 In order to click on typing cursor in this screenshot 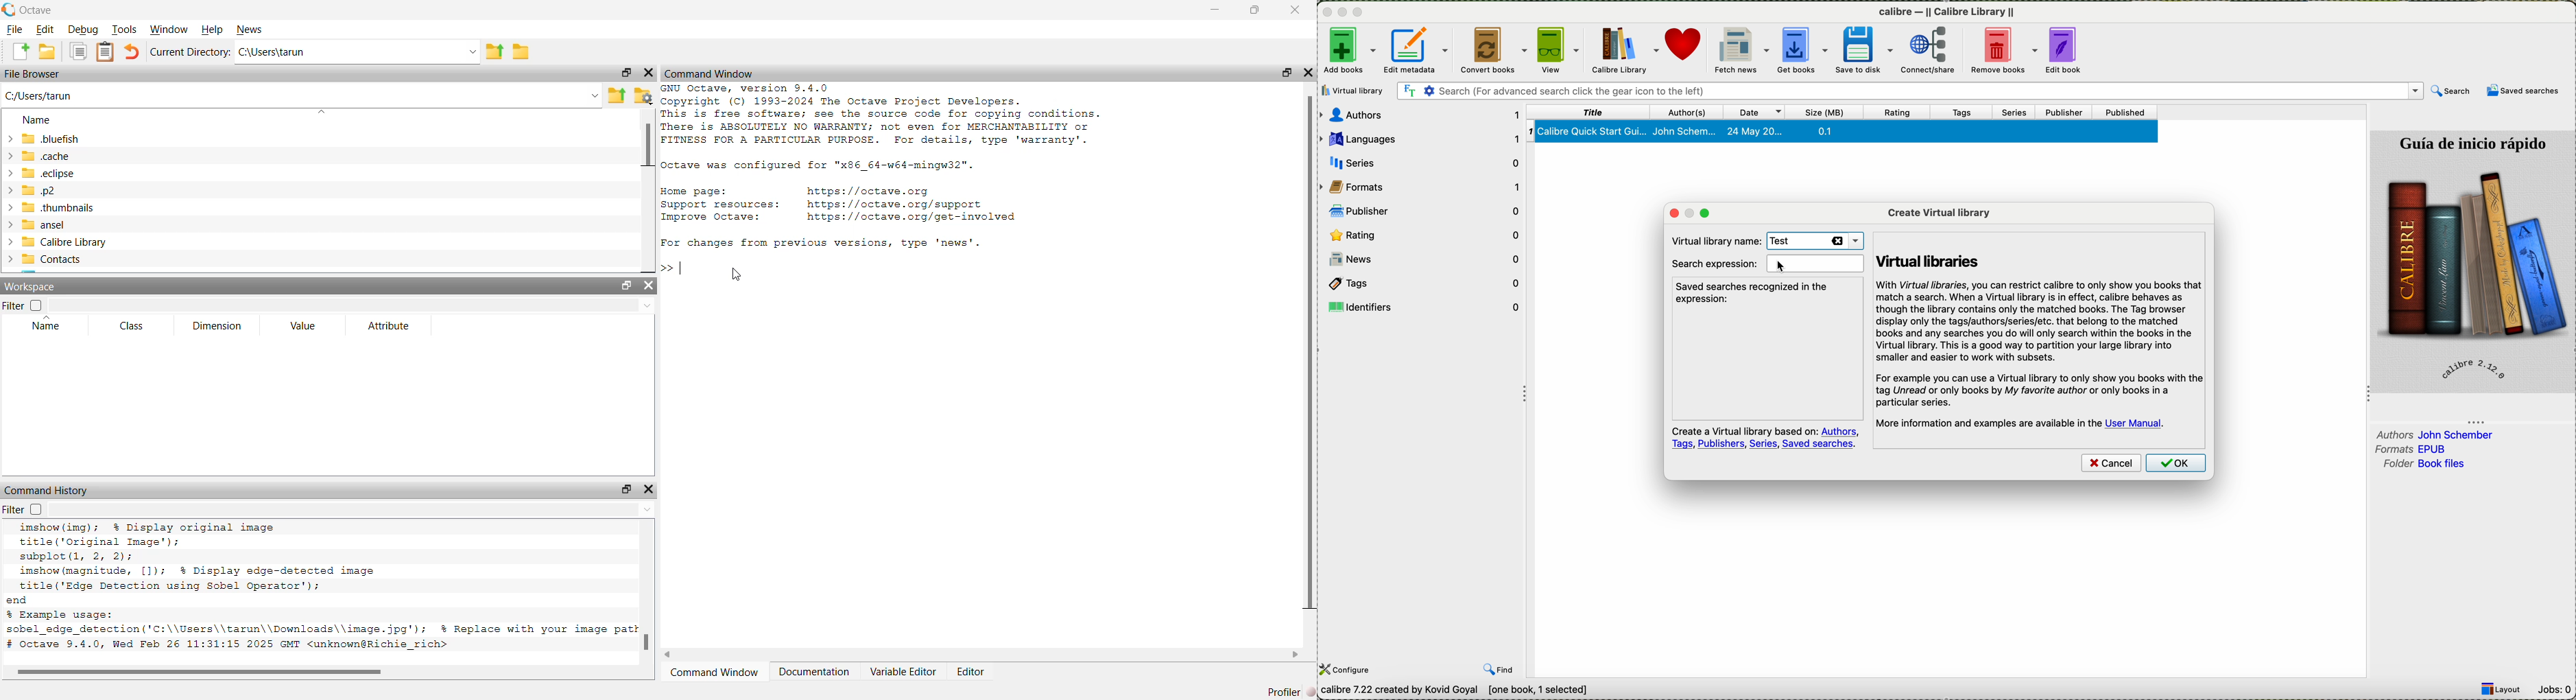, I will do `click(682, 270)`.